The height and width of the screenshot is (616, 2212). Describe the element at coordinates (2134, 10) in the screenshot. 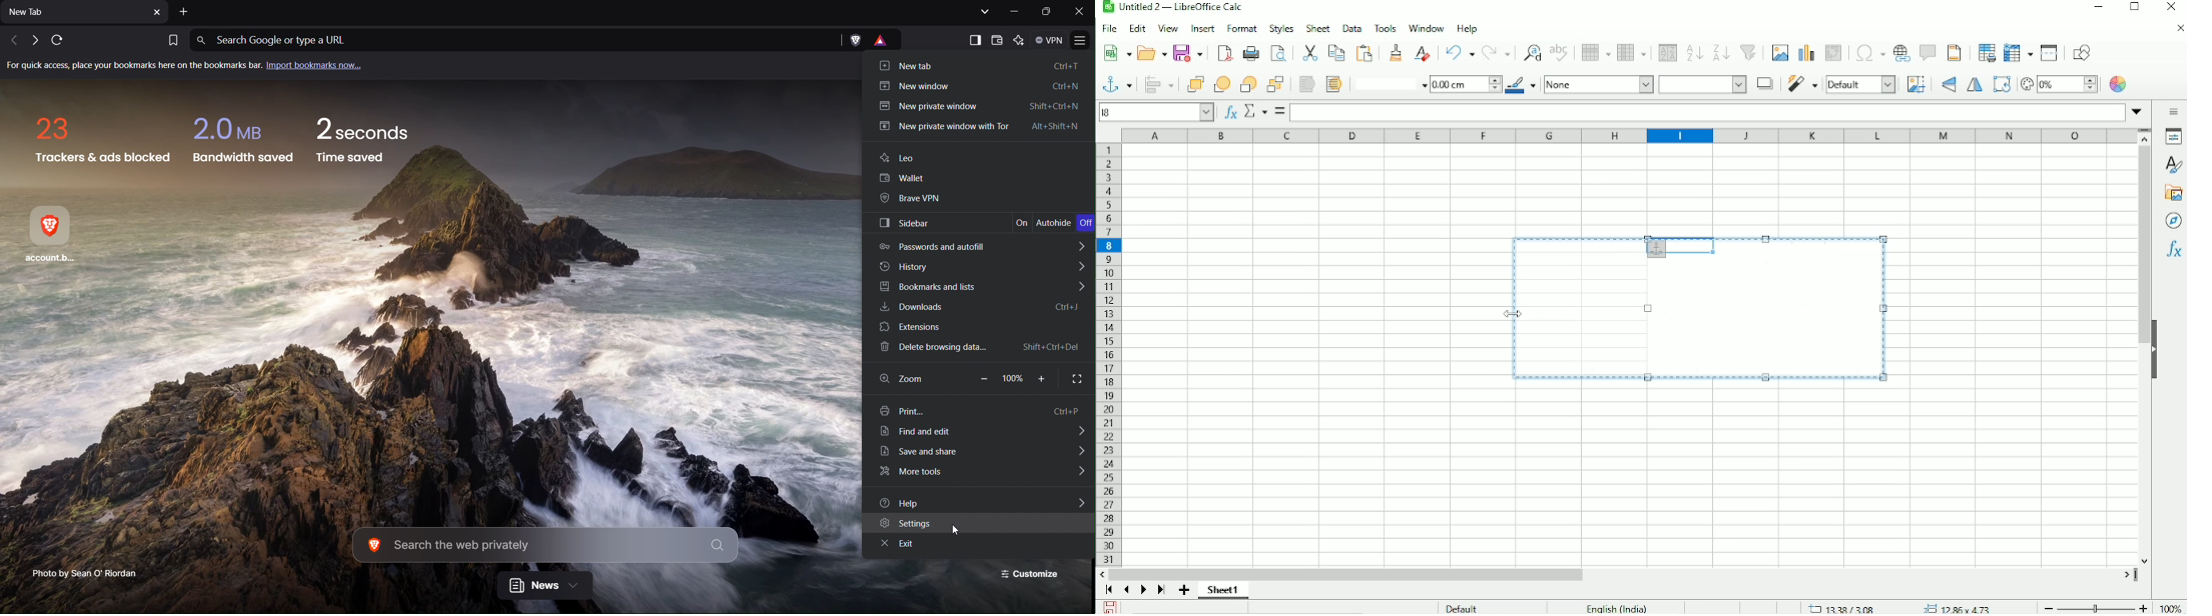

I see `Restore down` at that location.